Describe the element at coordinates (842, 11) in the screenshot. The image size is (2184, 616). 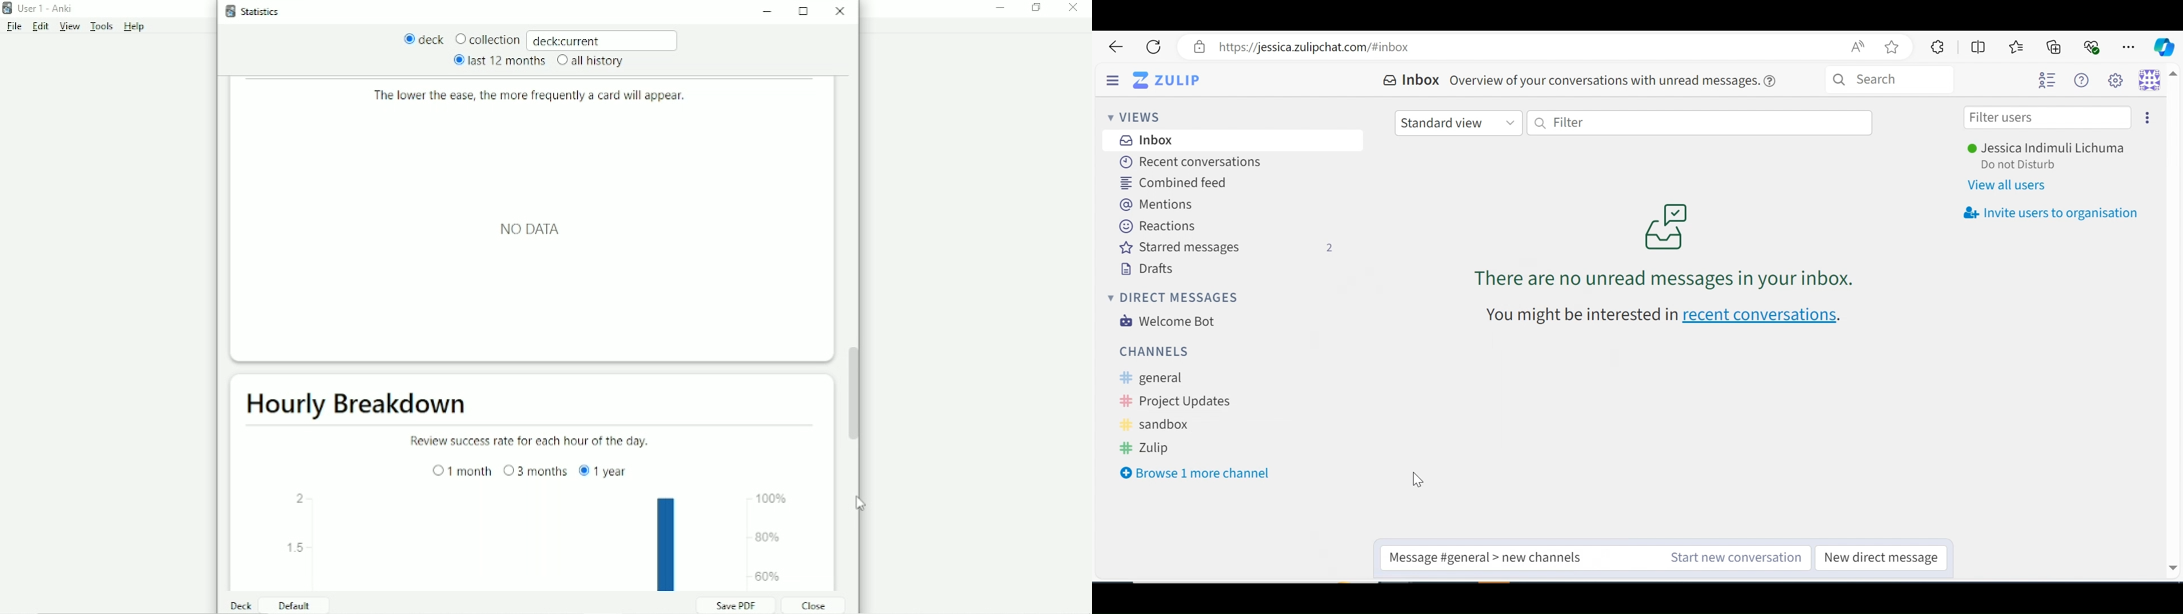
I see `Close` at that location.